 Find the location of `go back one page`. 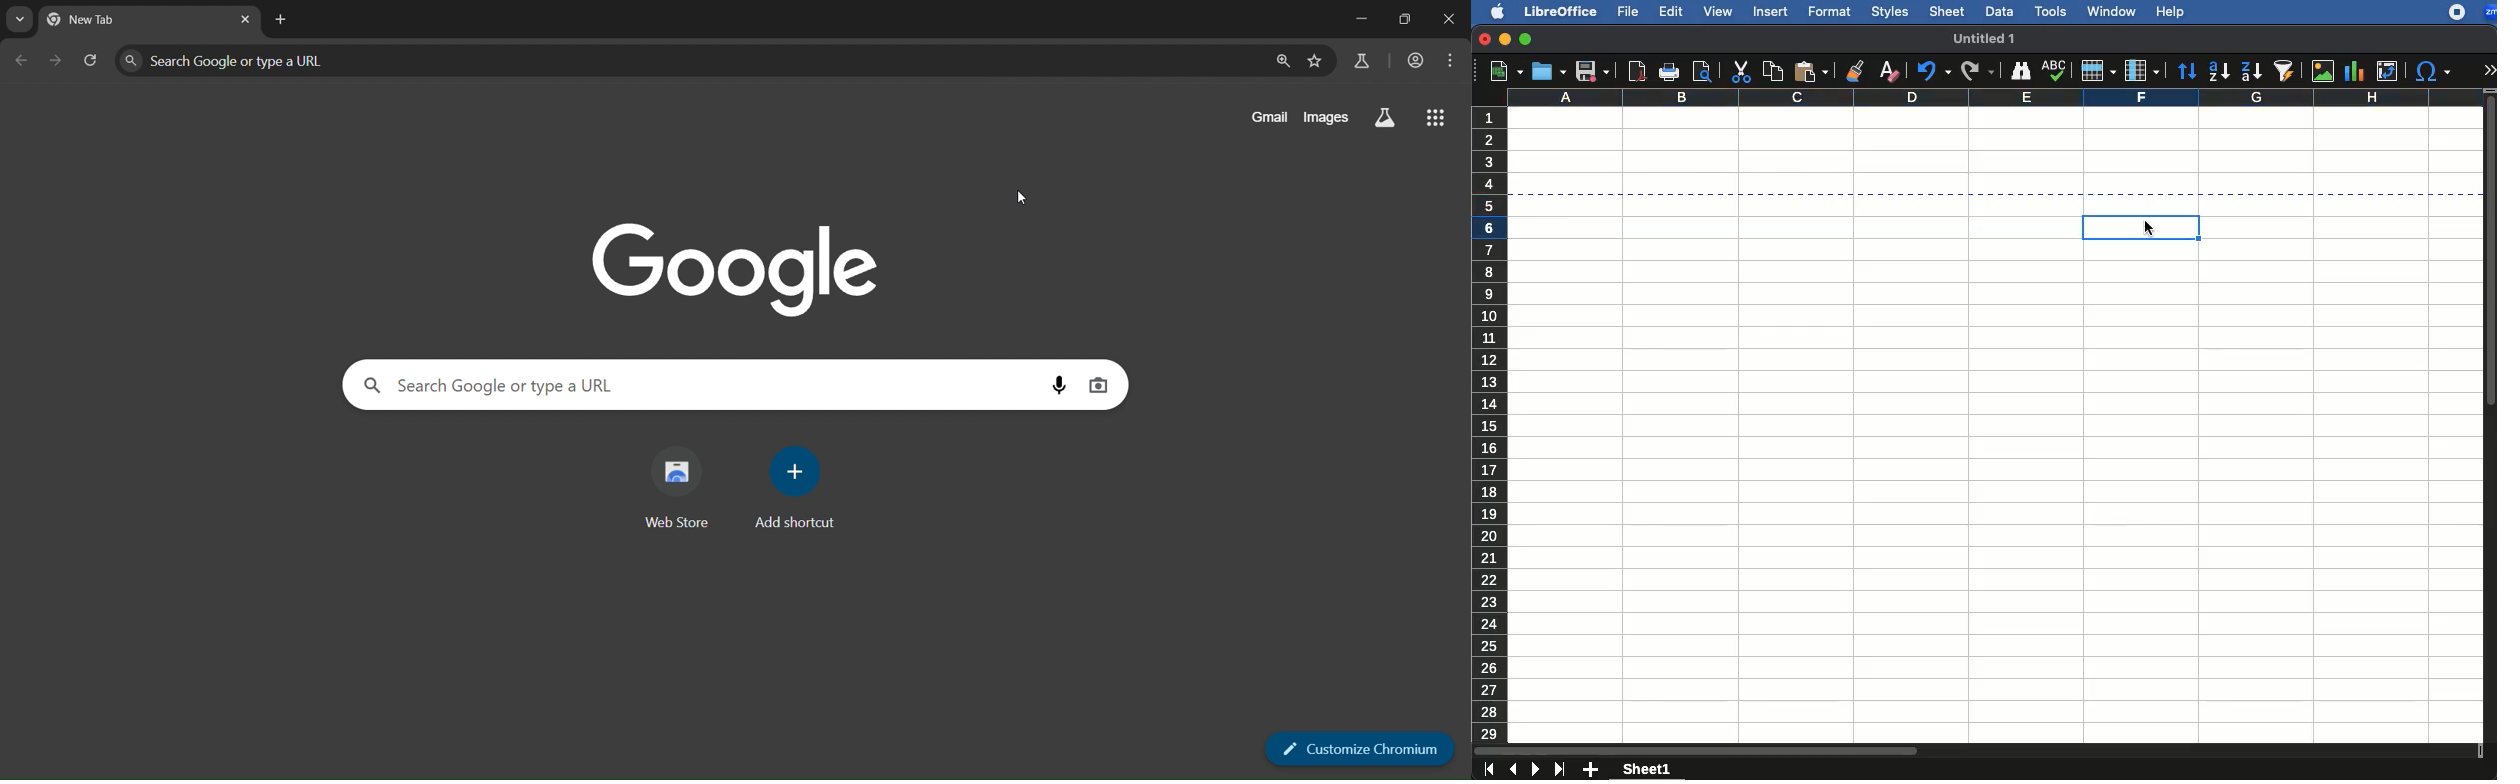

go back one page is located at coordinates (23, 58).